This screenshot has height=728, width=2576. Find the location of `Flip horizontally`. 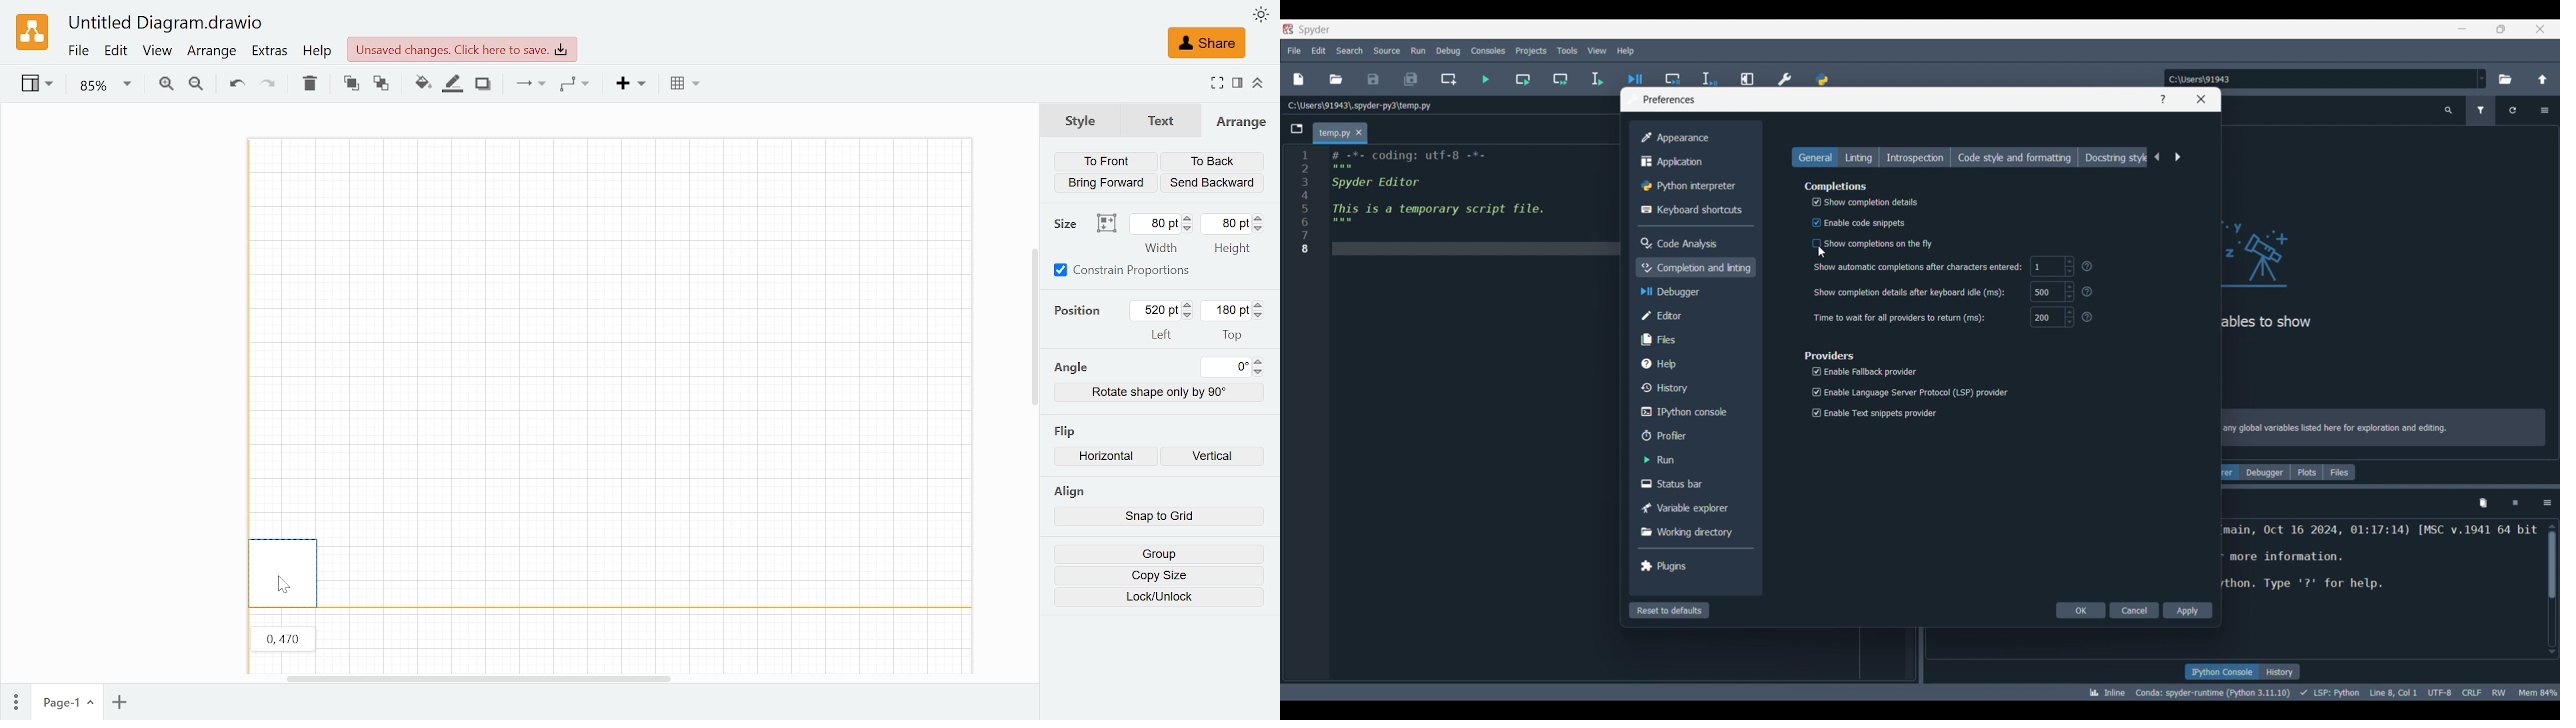

Flip horizontally is located at coordinates (1111, 458).